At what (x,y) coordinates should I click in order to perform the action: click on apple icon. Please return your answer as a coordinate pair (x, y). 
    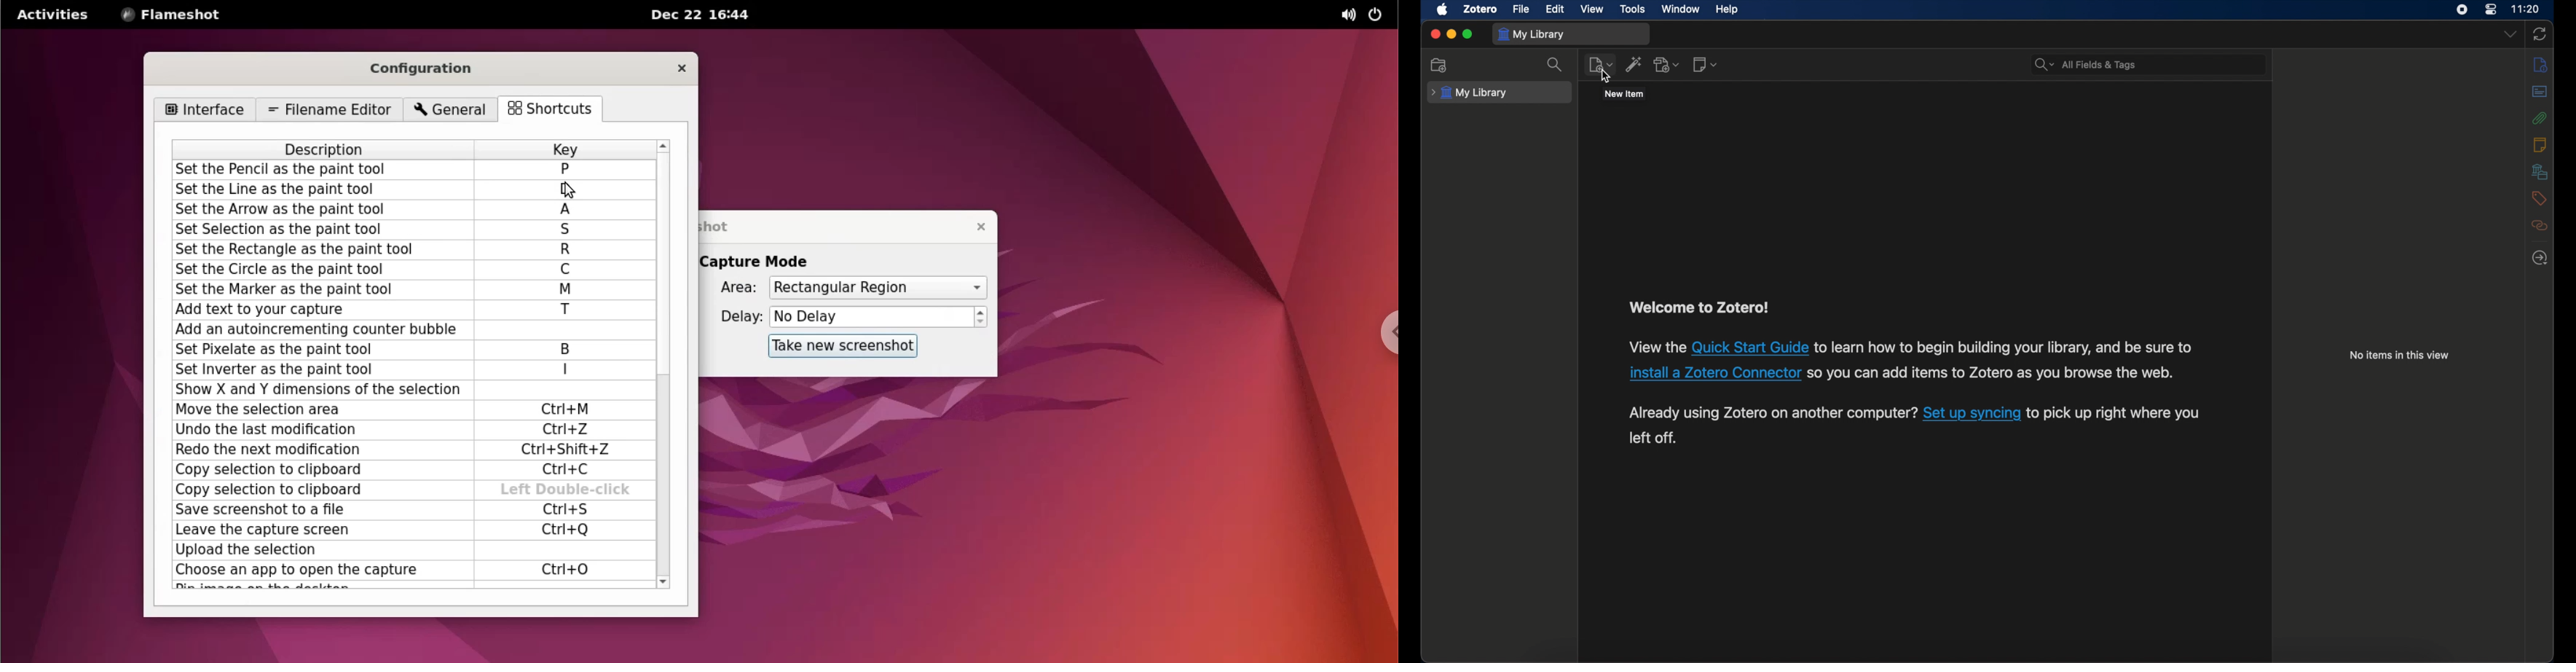
    Looking at the image, I should click on (1443, 10).